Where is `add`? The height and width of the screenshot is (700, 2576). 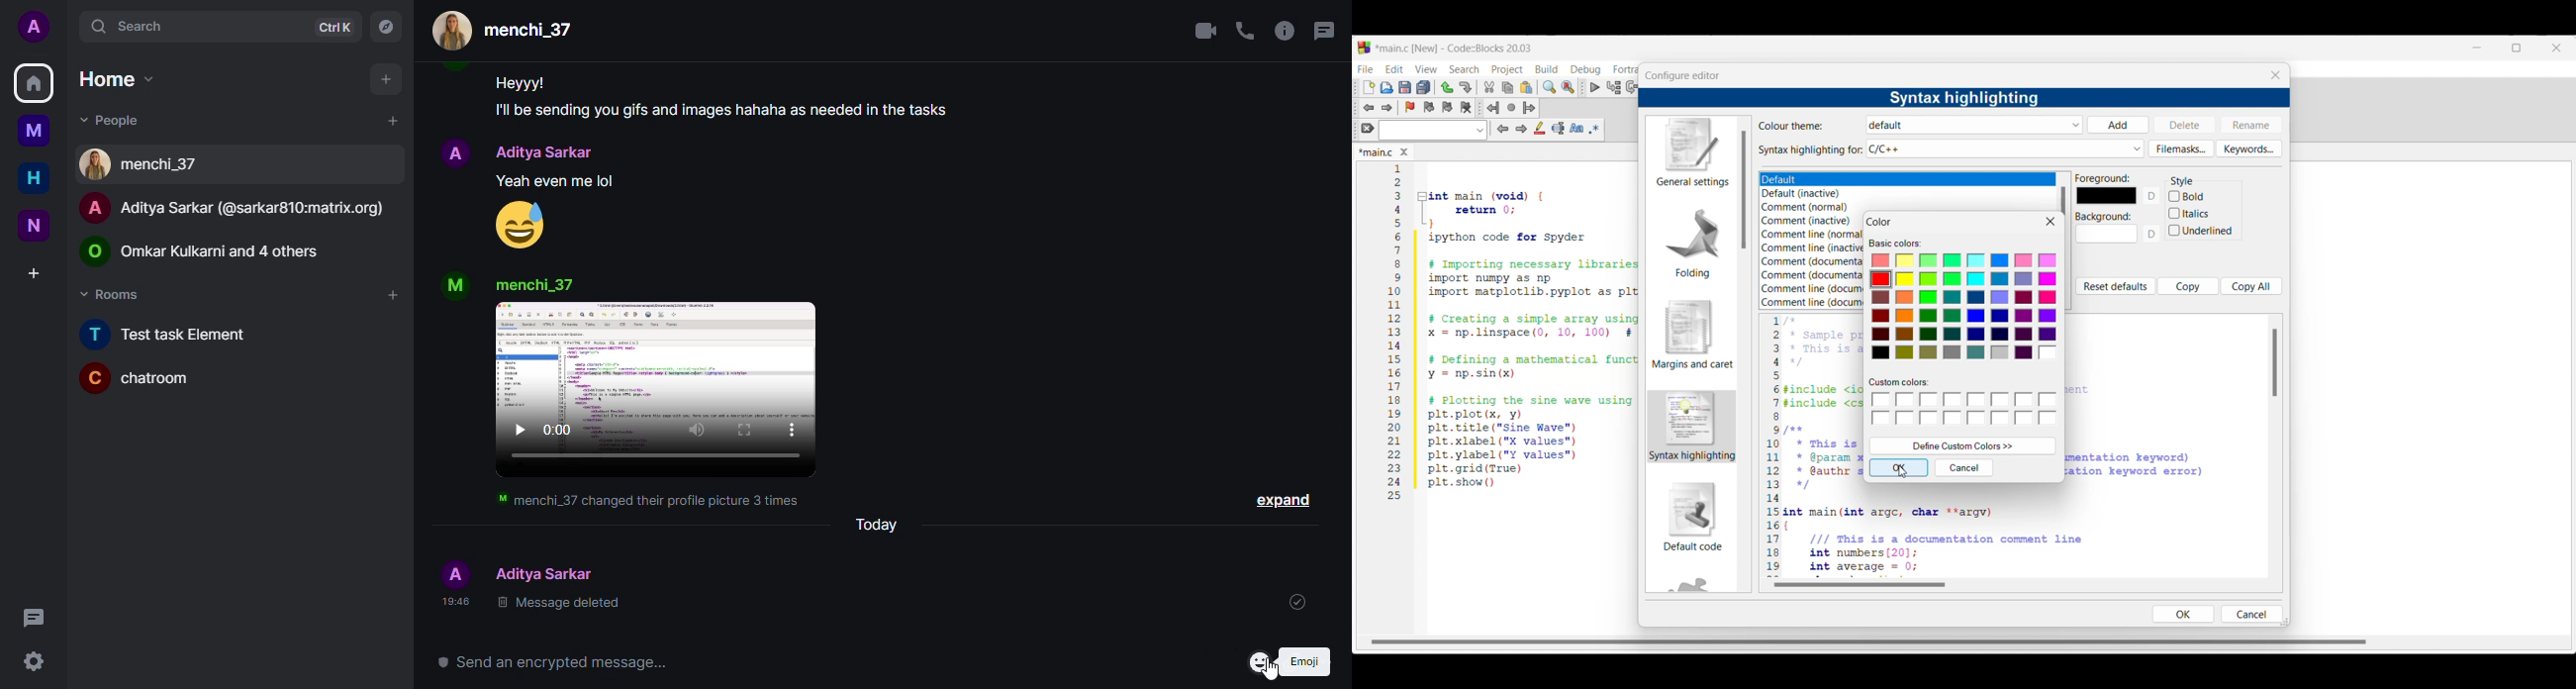
add is located at coordinates (381, 79).